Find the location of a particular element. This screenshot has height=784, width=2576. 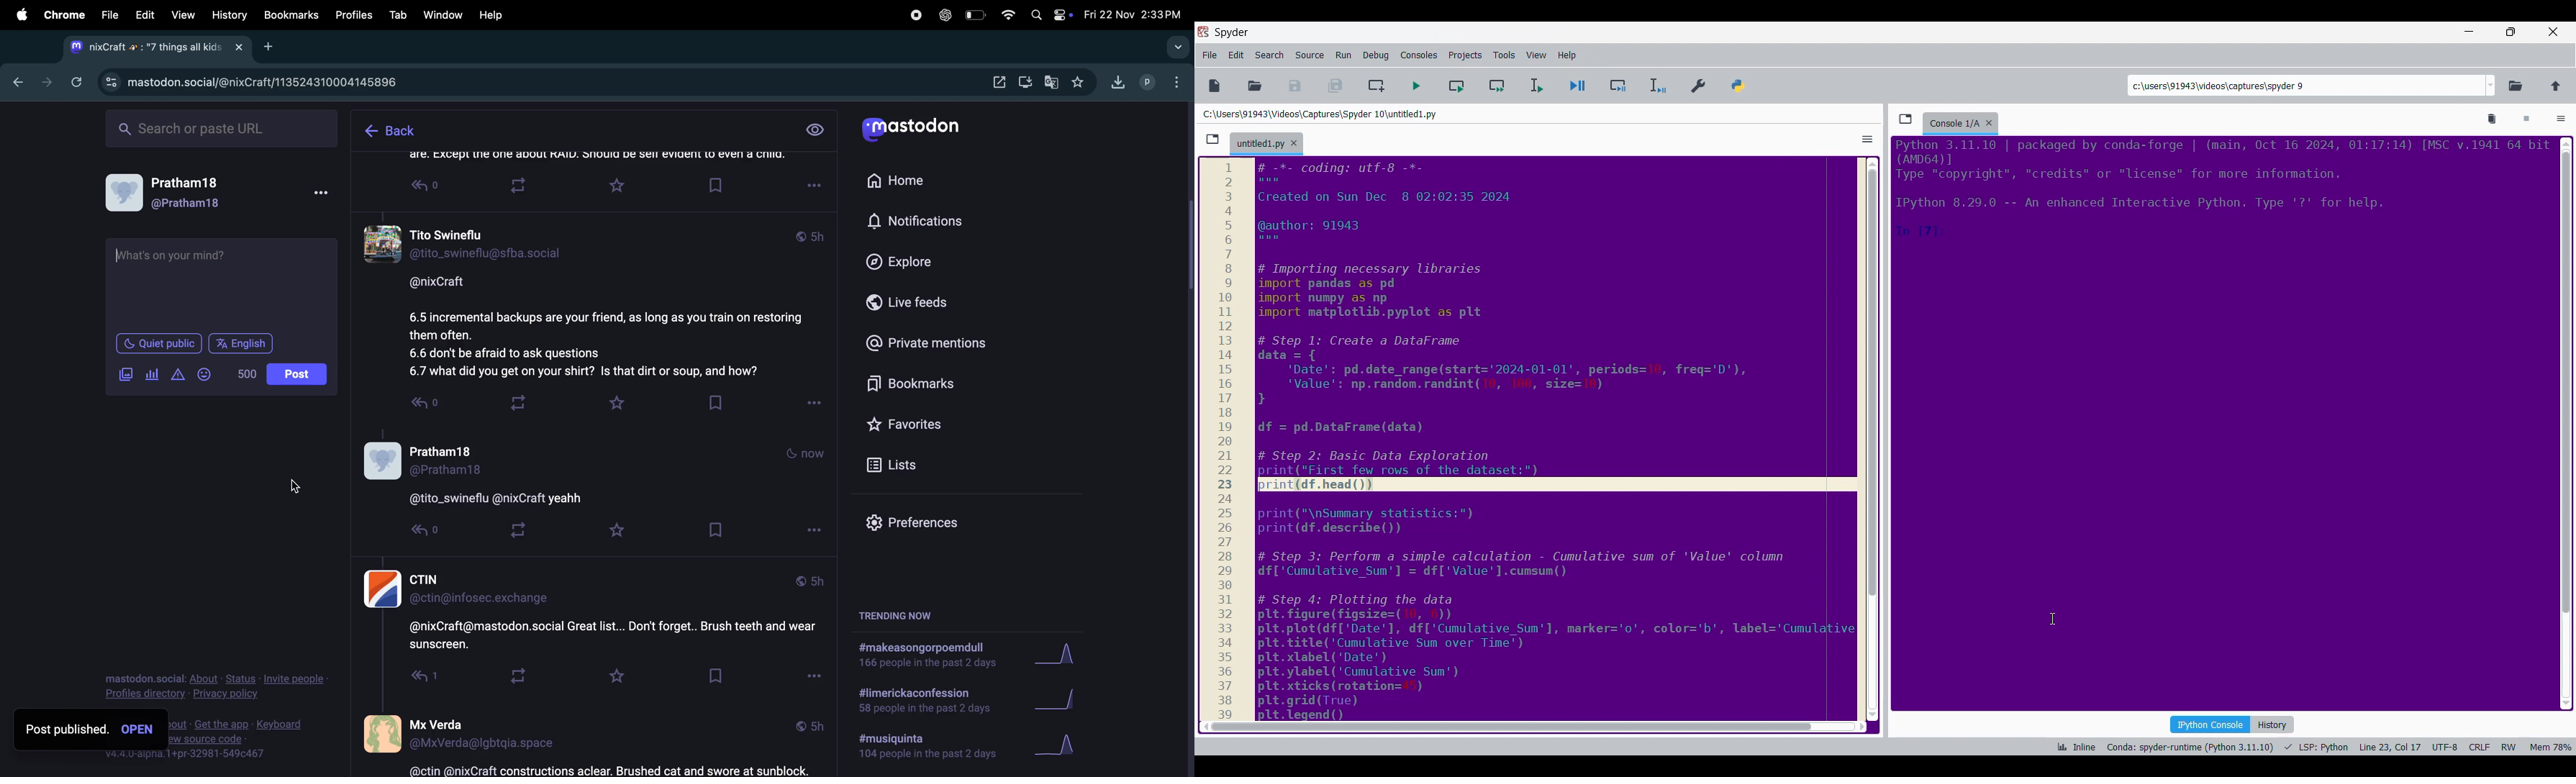

Options is located at coordinates (2561, 120).